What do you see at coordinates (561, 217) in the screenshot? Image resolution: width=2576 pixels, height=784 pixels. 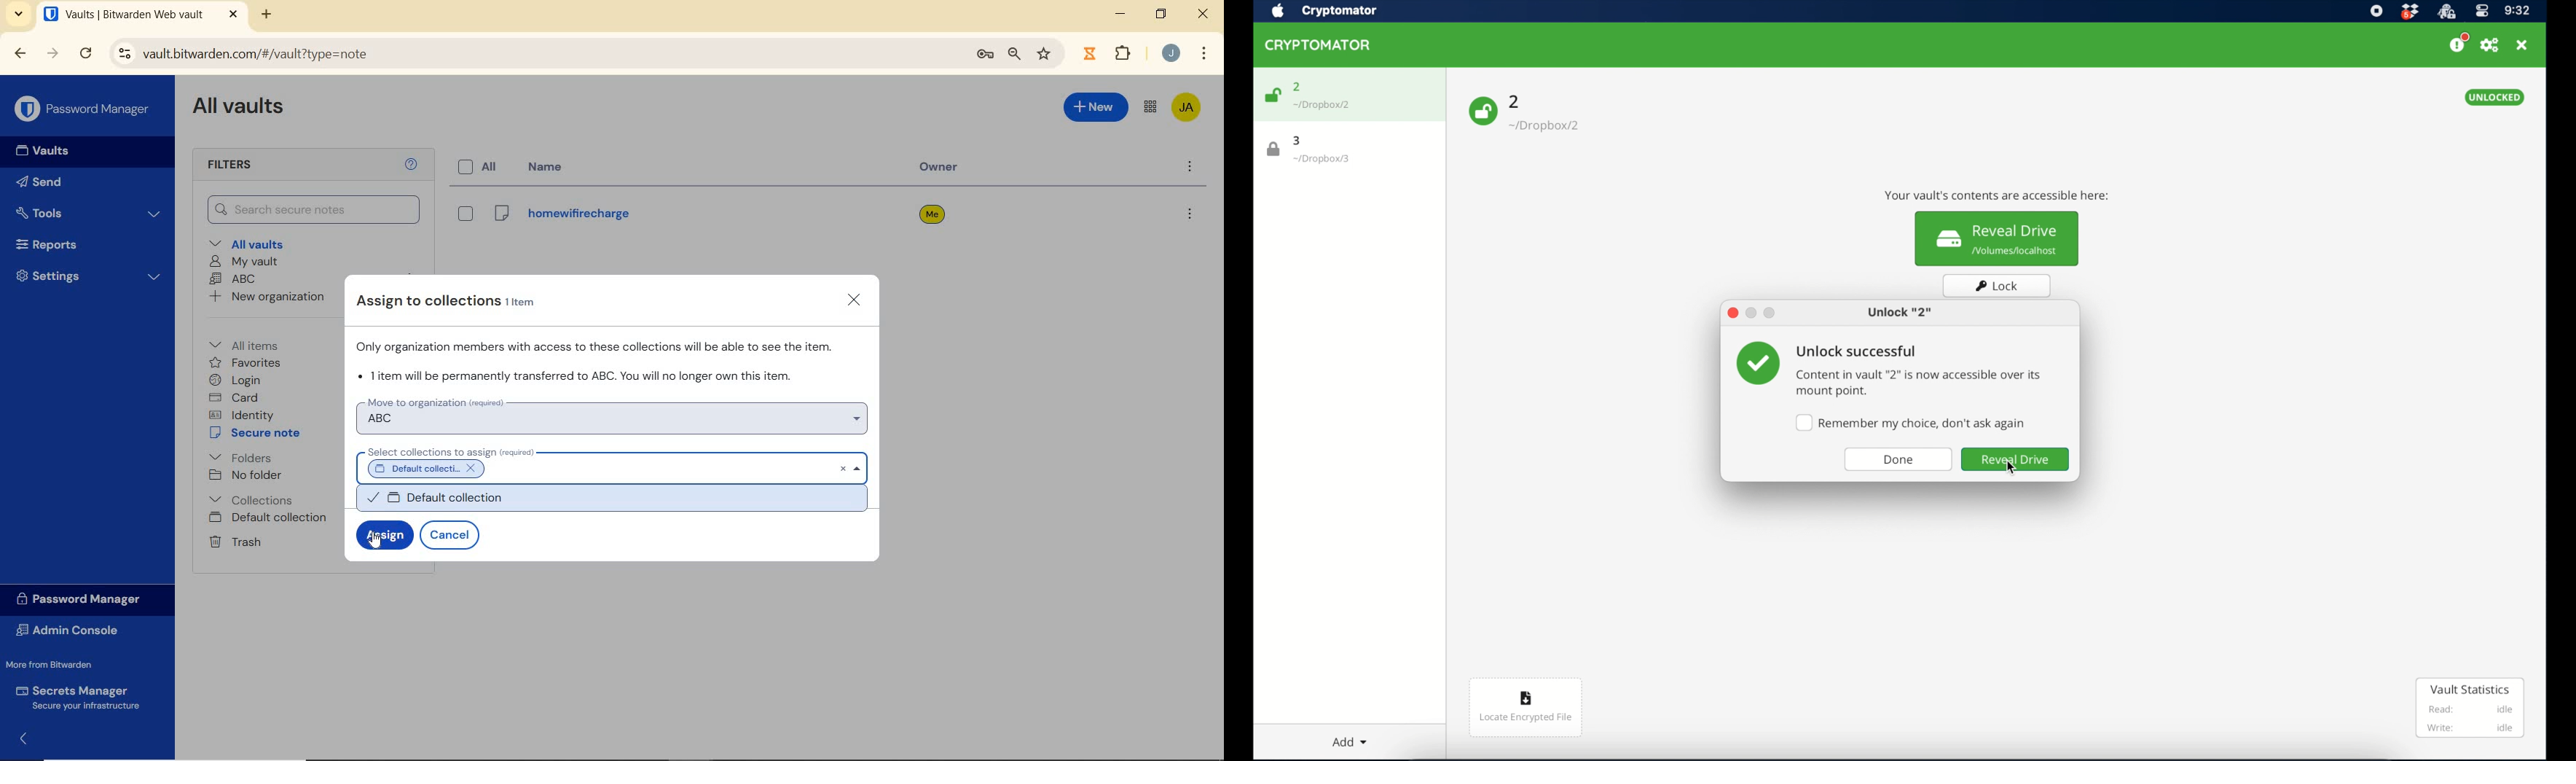 I see `Login Name` at bounding box center [561, 217].